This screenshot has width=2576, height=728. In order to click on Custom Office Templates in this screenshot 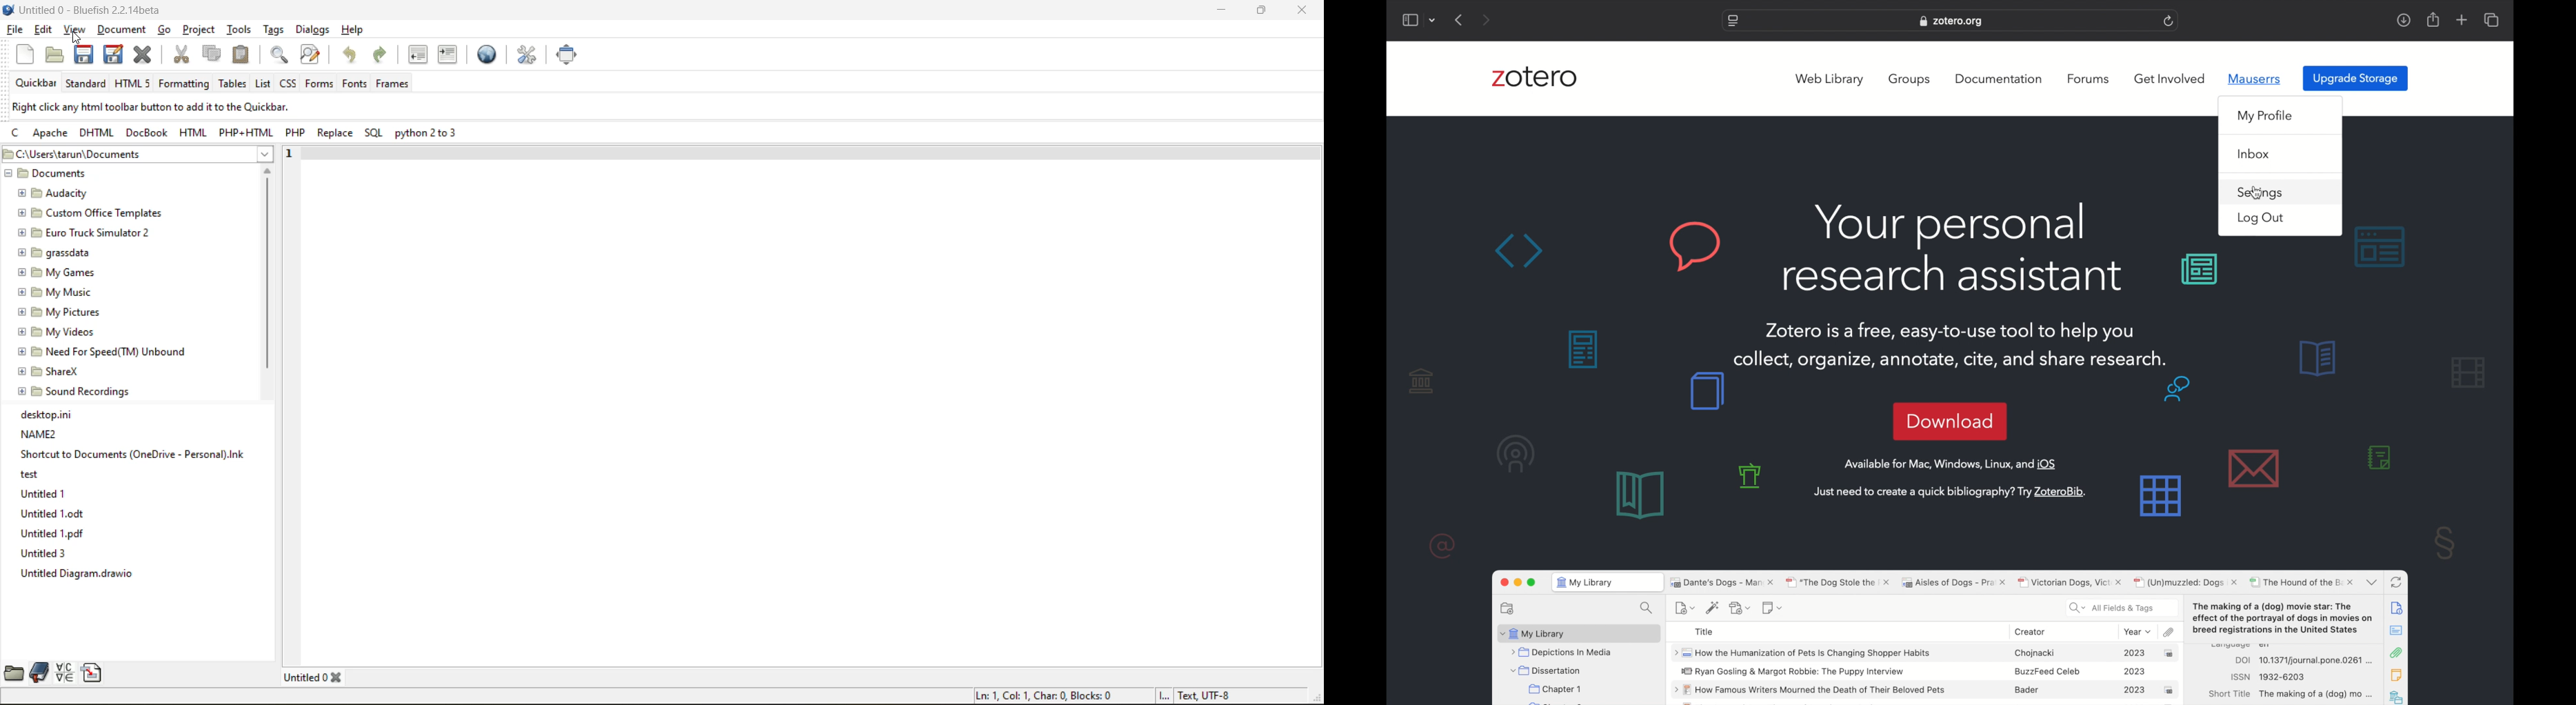, I will do `click(94, 213)`.